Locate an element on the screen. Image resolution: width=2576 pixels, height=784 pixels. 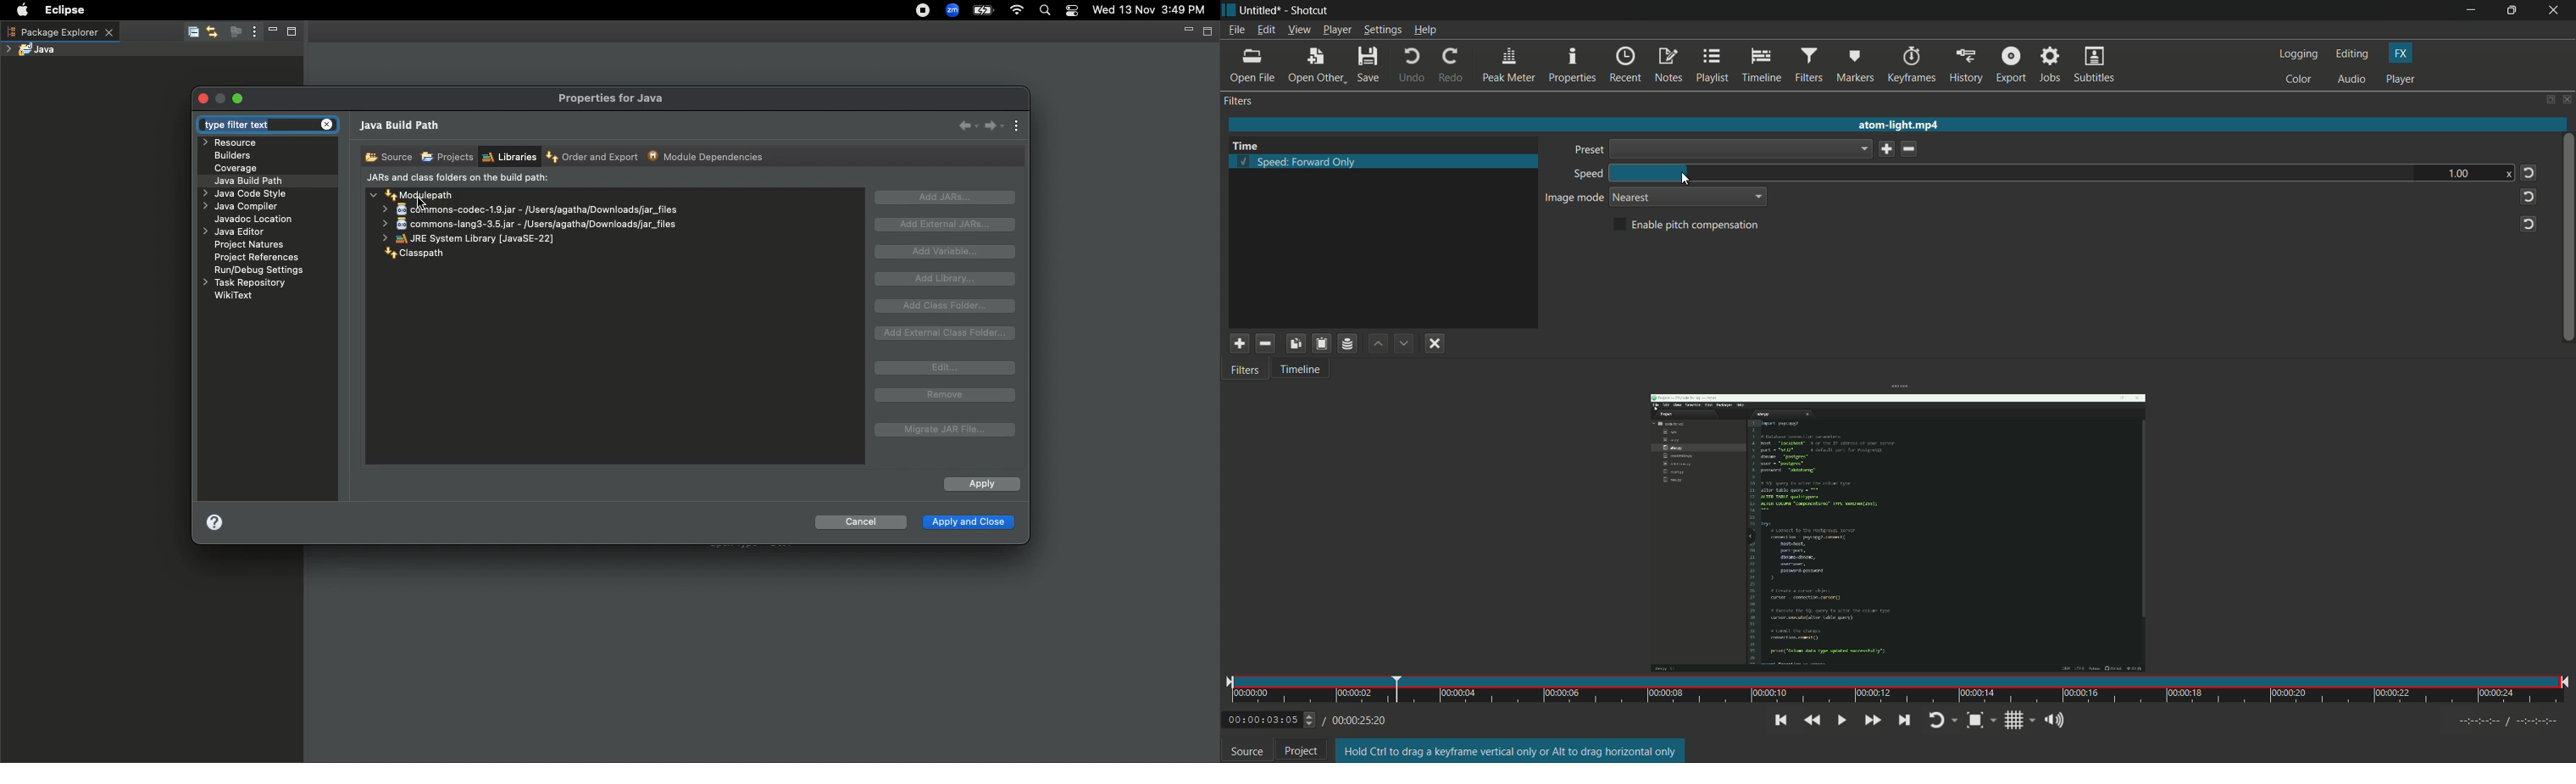
1.00 is located at coordinates (2458, 175).